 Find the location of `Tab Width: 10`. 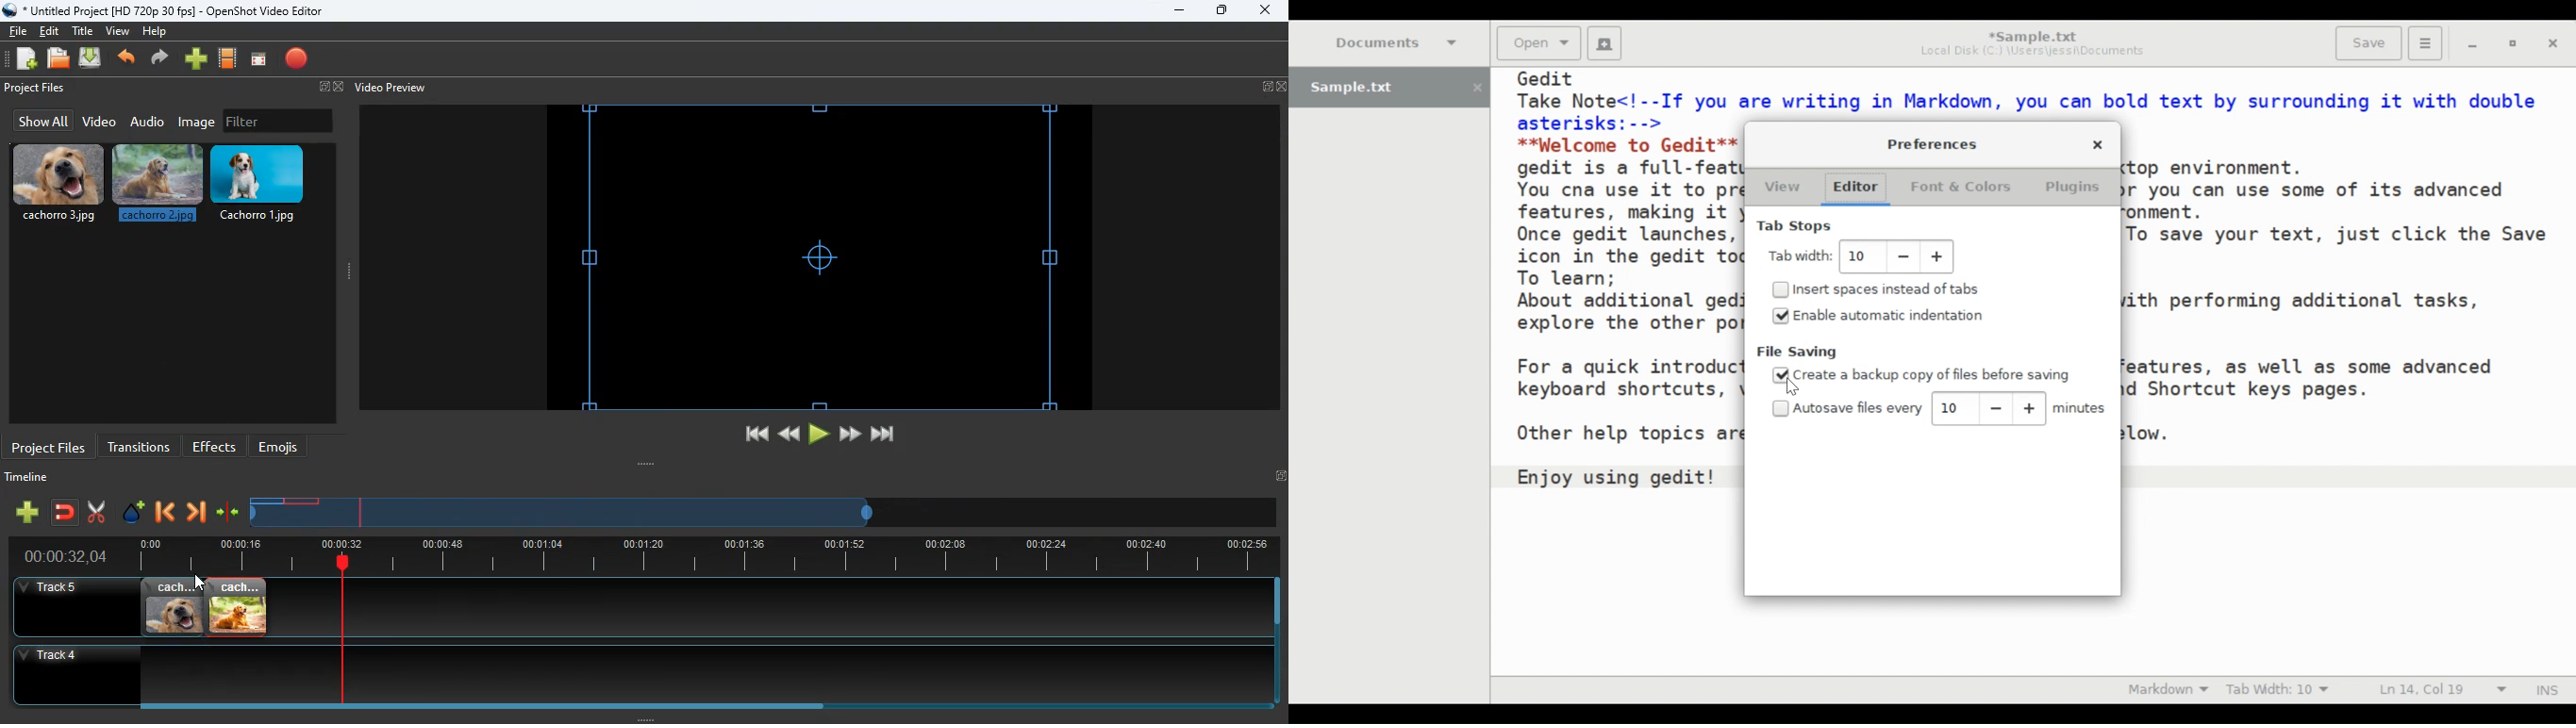

Tab Width: 10 is located at coordinates (2281, 690).